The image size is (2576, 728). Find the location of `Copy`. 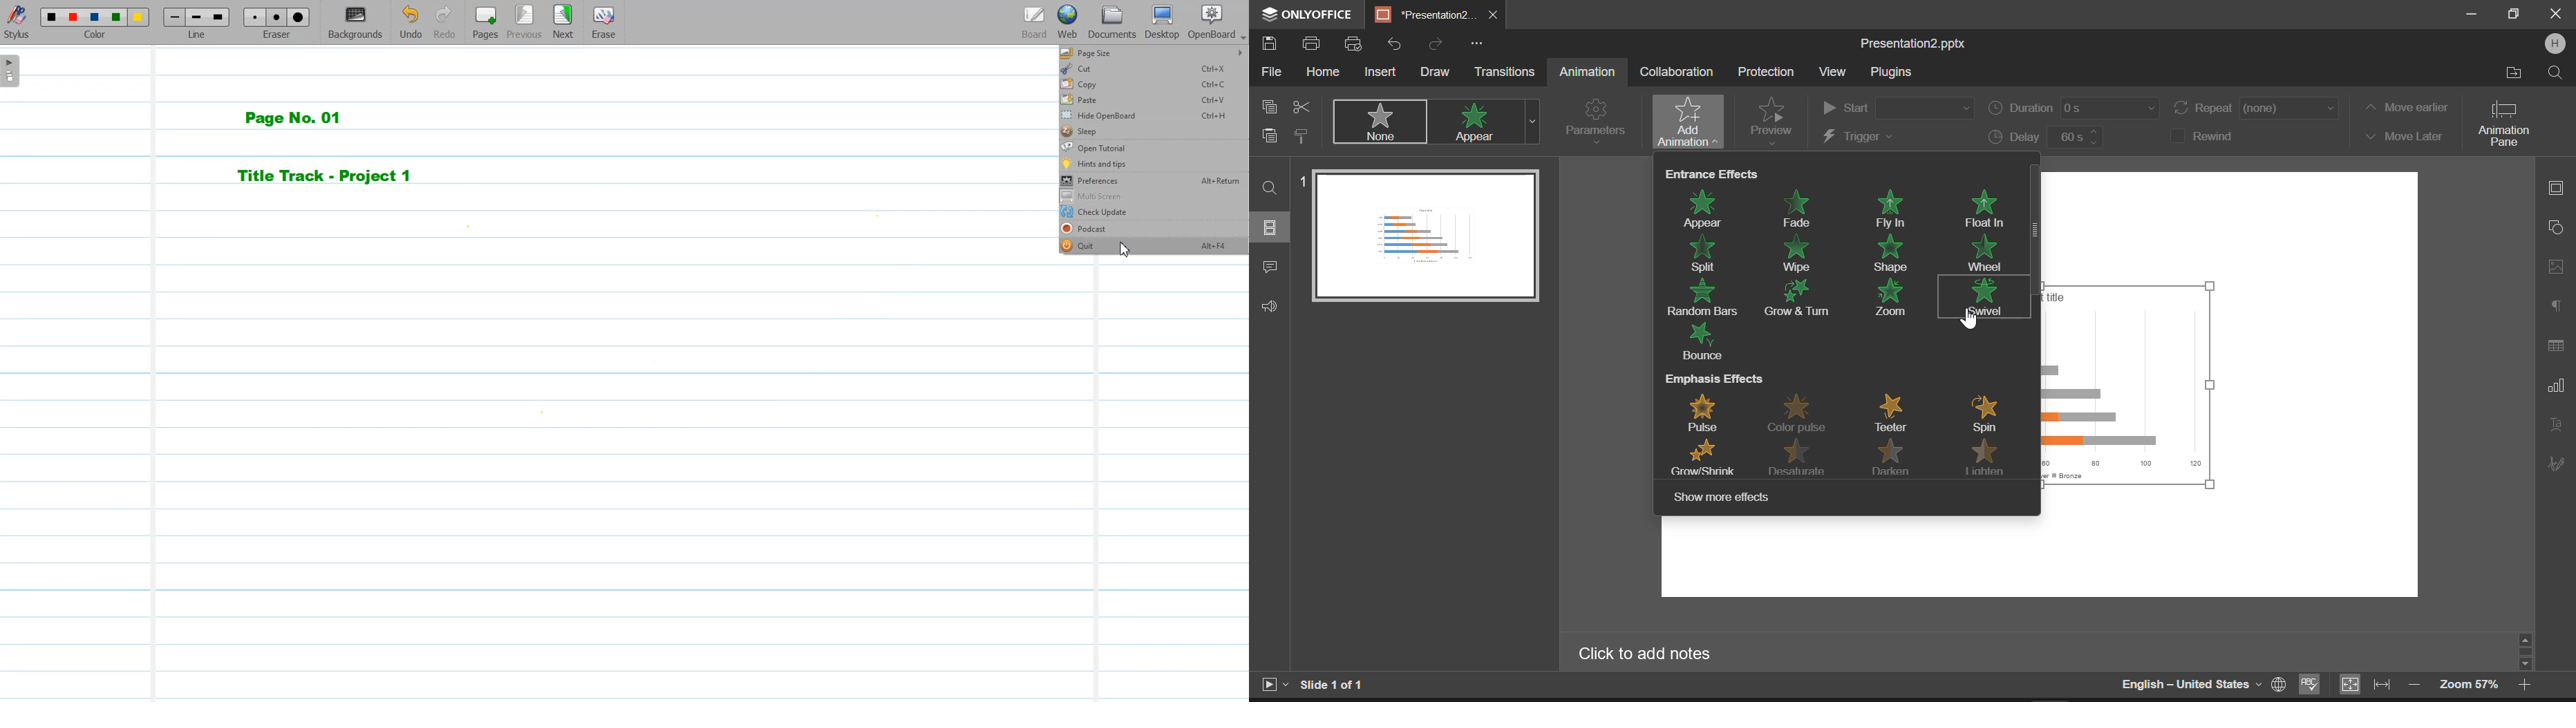

Copy is located at coordinates (1270, 105).